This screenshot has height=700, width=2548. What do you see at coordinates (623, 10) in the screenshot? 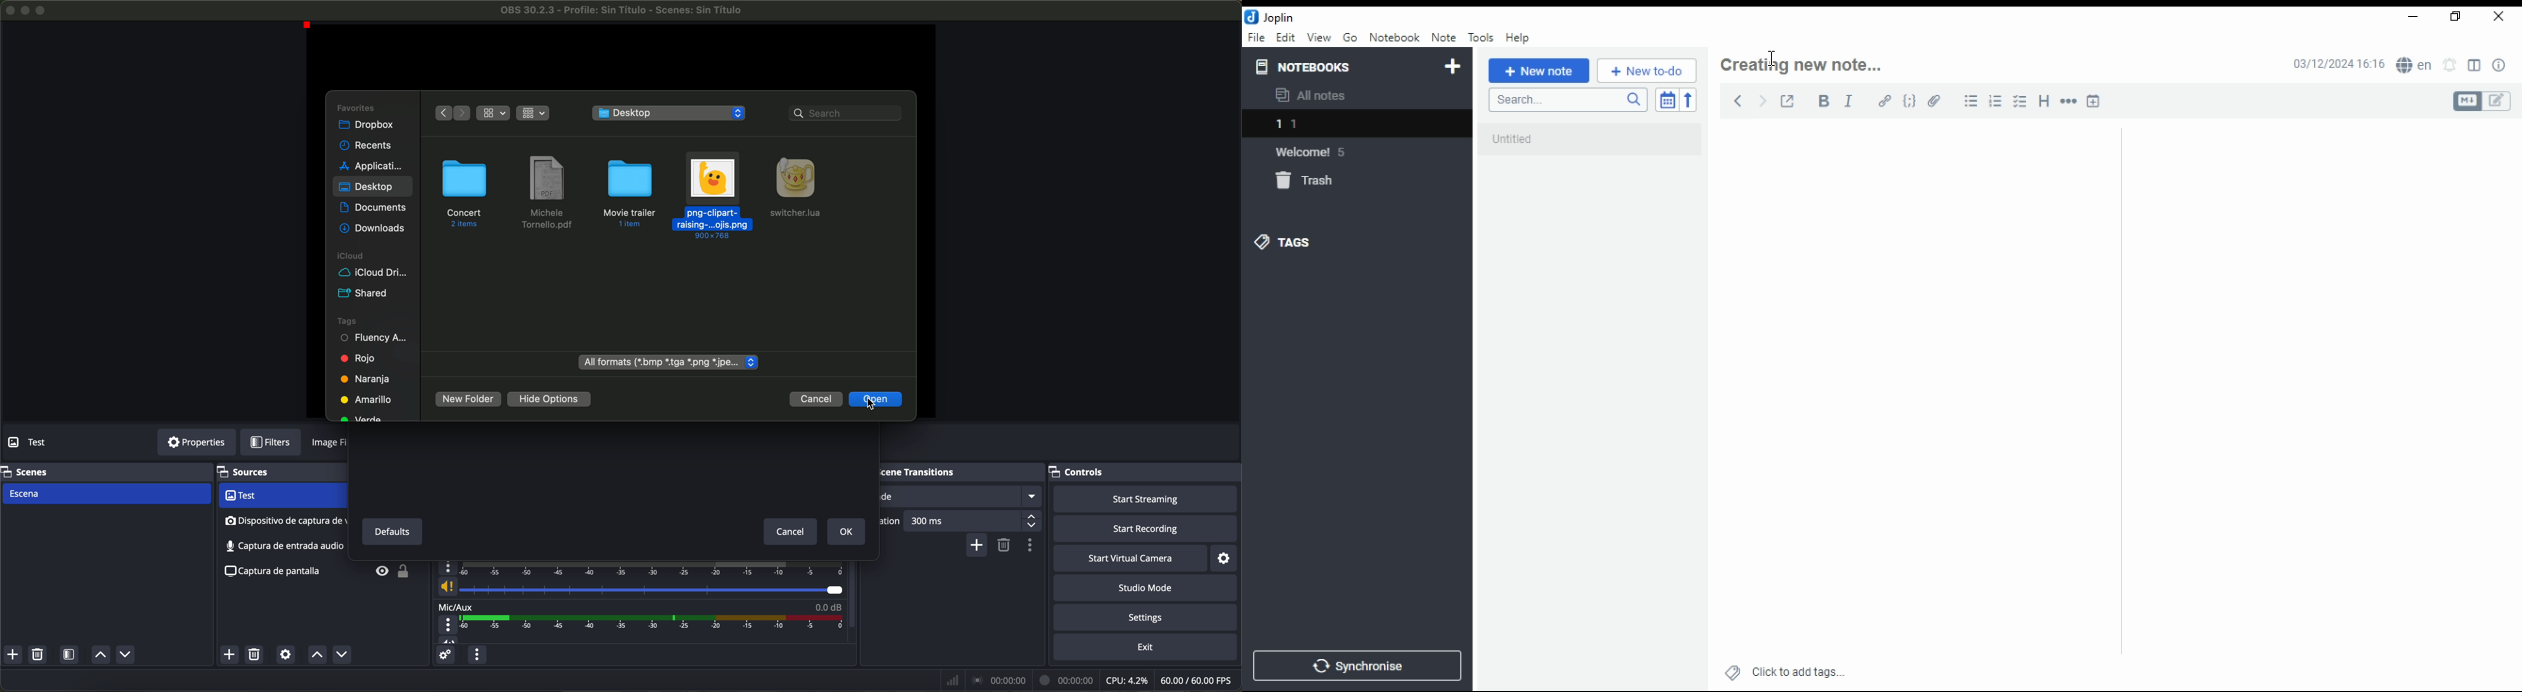
I see `filename` at bounding box center [623, 10].